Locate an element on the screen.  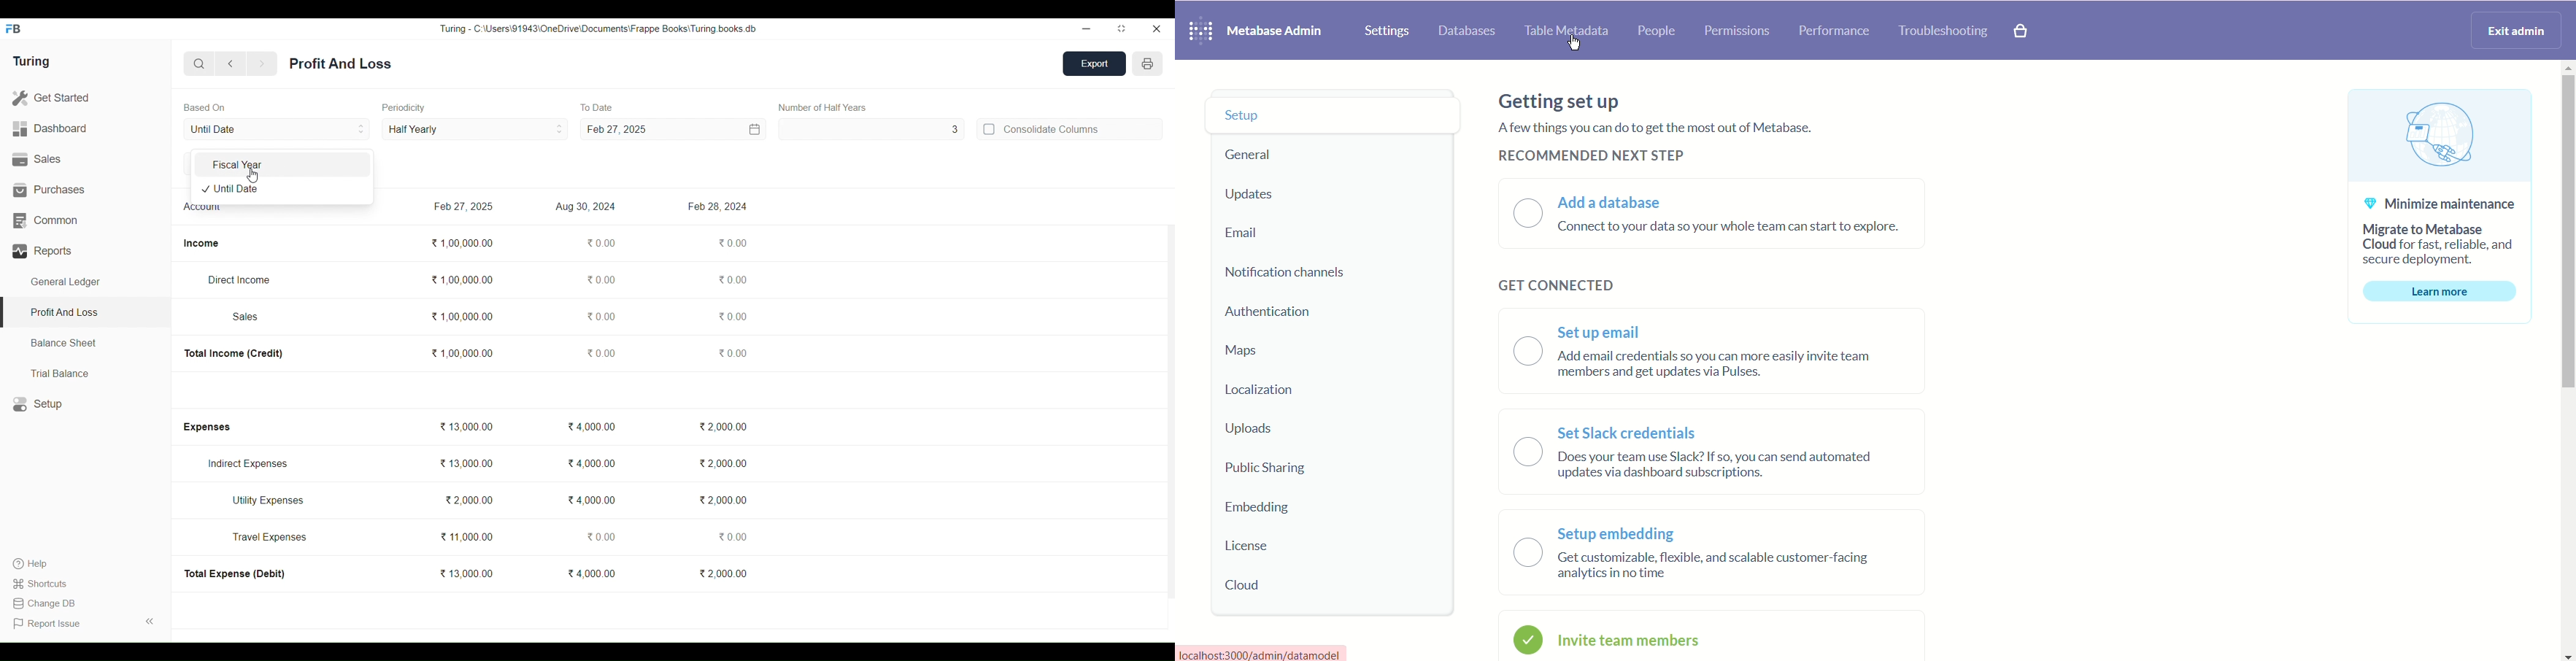
Setup is located at coordinates (86, 404).